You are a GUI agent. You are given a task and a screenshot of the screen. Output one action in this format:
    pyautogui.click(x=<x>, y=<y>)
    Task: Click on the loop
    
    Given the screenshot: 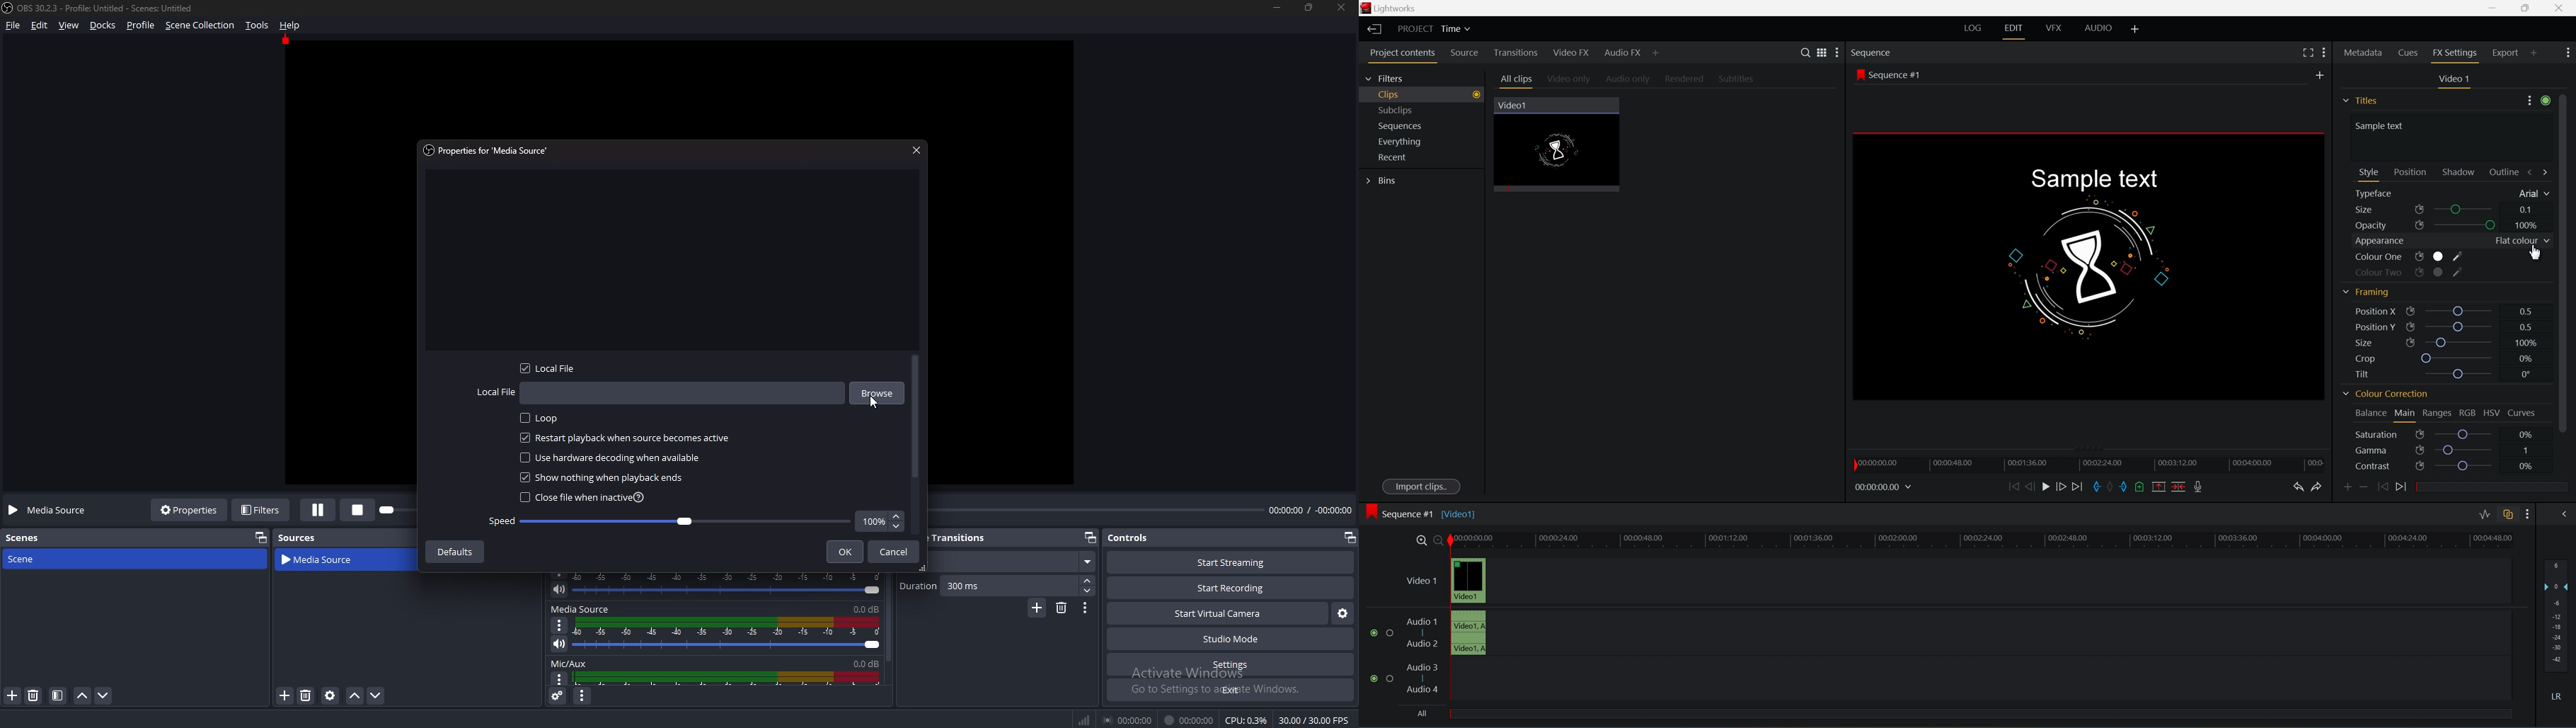 What is the action you would take?
    pyautogui.click(x=545, y=419)
    